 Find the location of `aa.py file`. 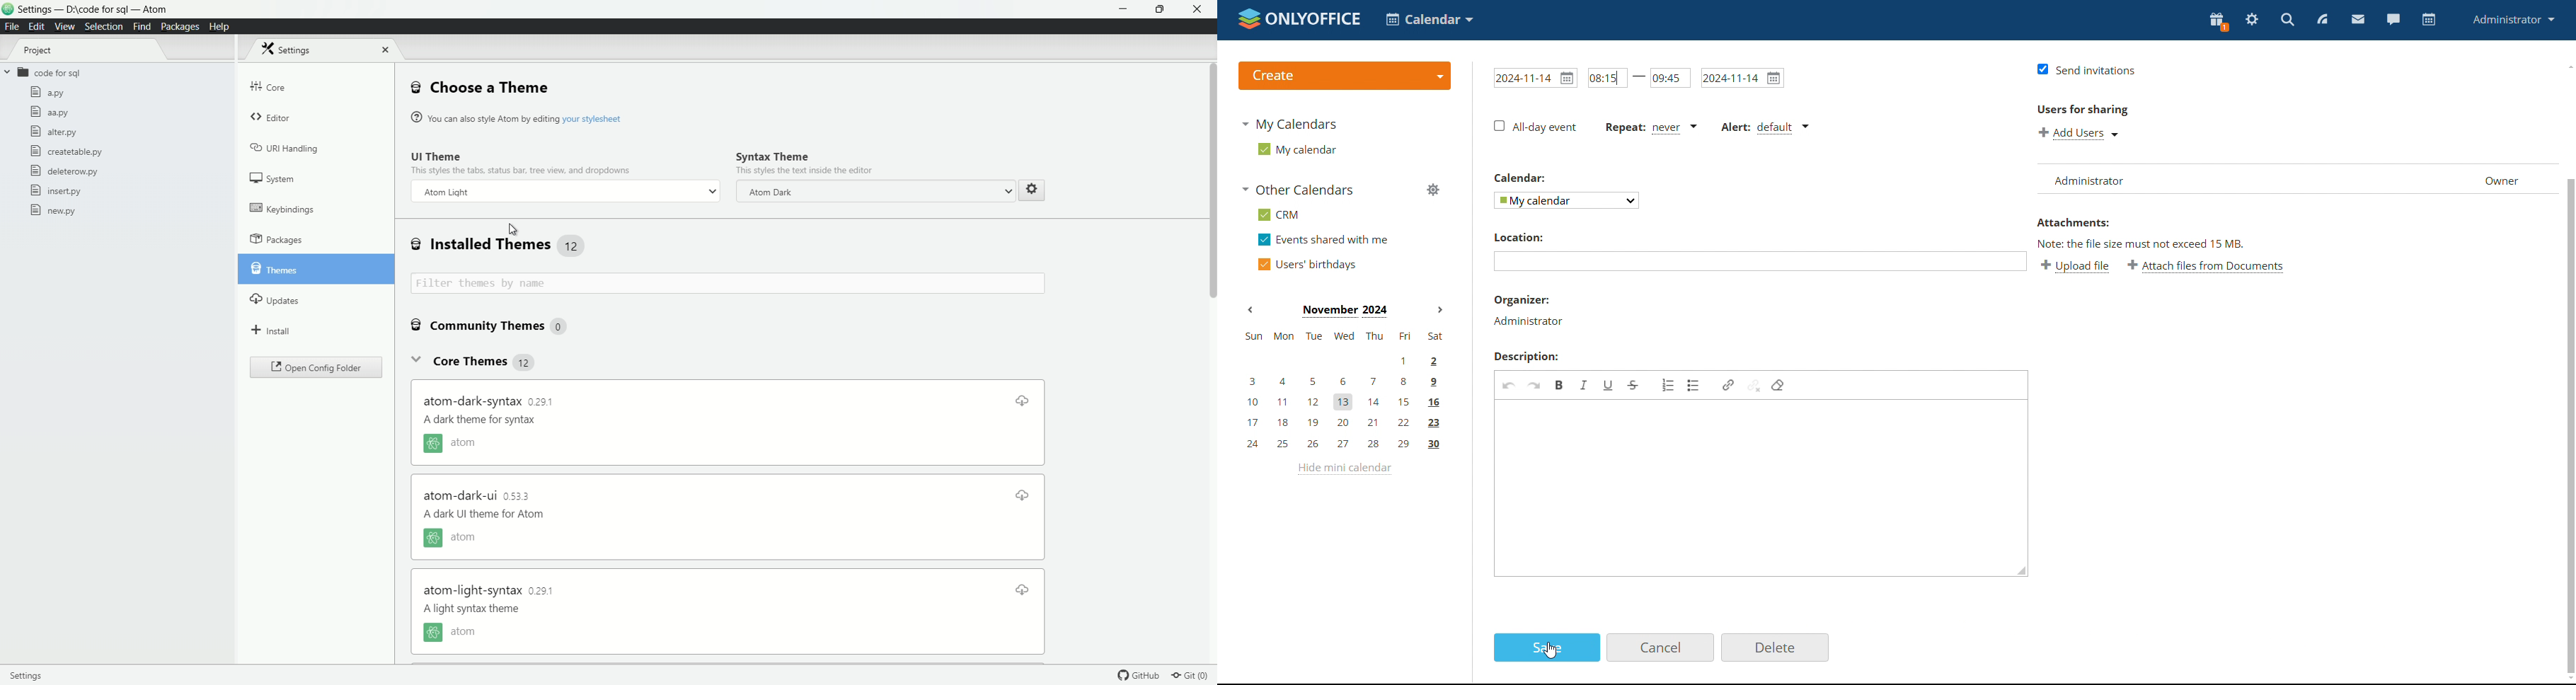

aa.py file is located at coordinates (49, 112).